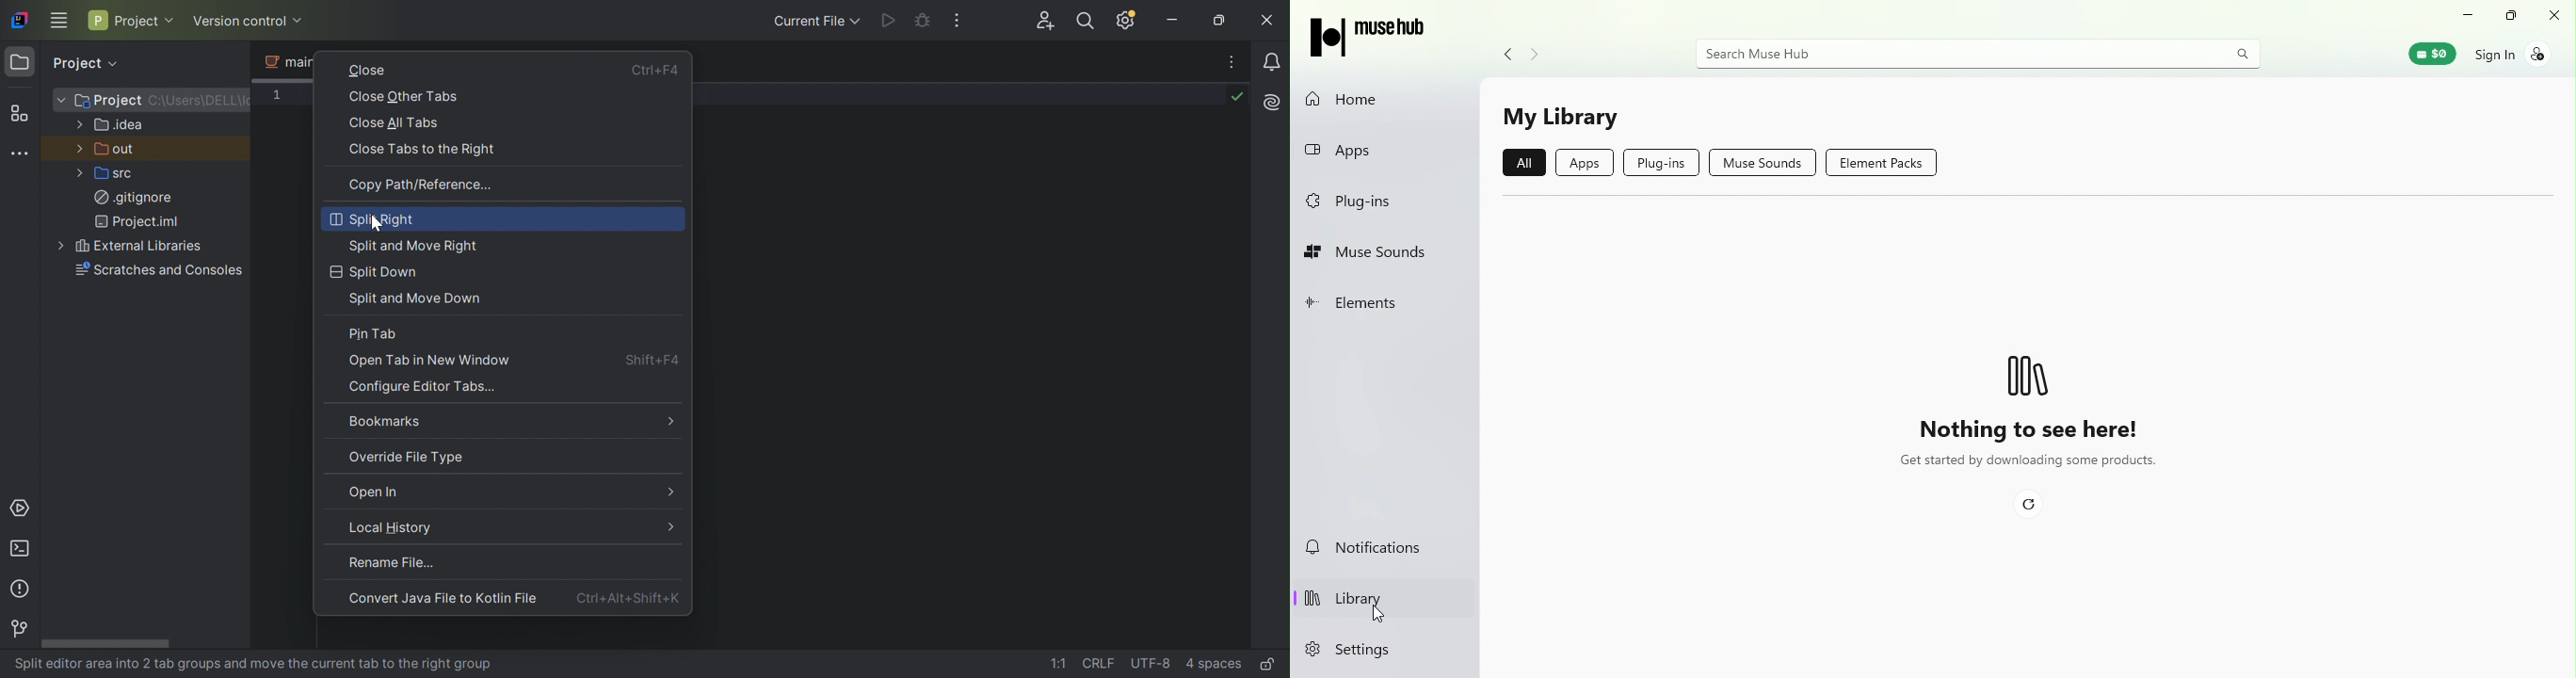  I want to click on Updates available, IDE and Project settings., so click(1126, 20).